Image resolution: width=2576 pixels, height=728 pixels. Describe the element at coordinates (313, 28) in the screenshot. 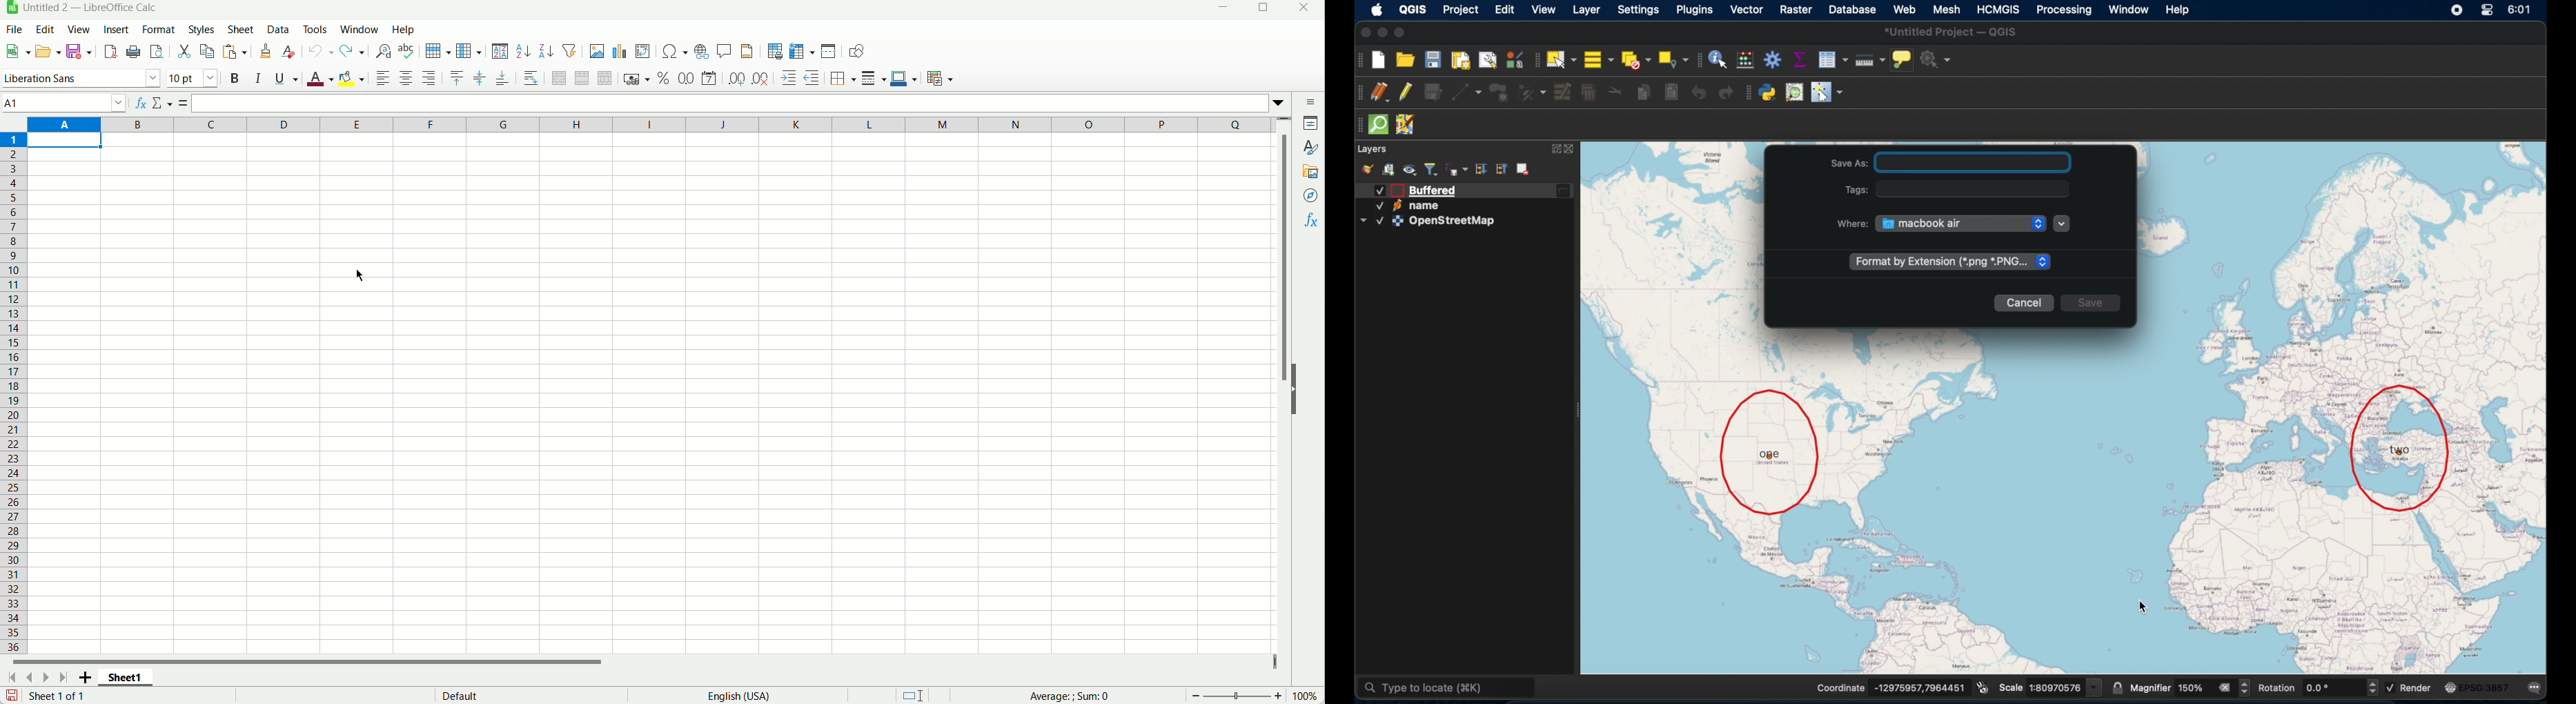

I see `Tools` at that location.